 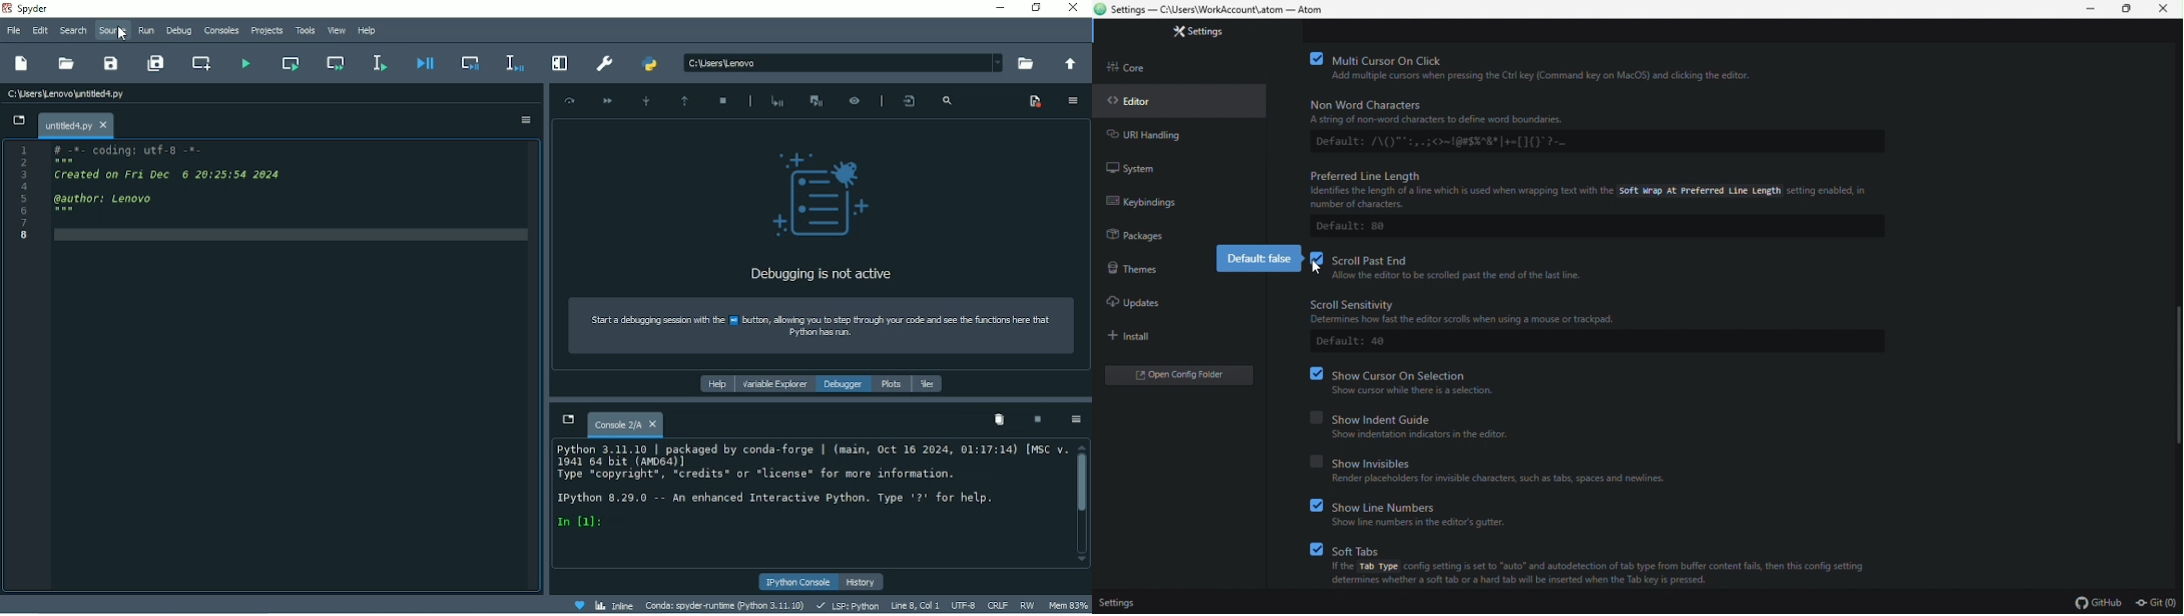 What do you see at coordinates (821, 324) in the screenshot?
I see `How to start a debugging` at bounding box center [821, 324].